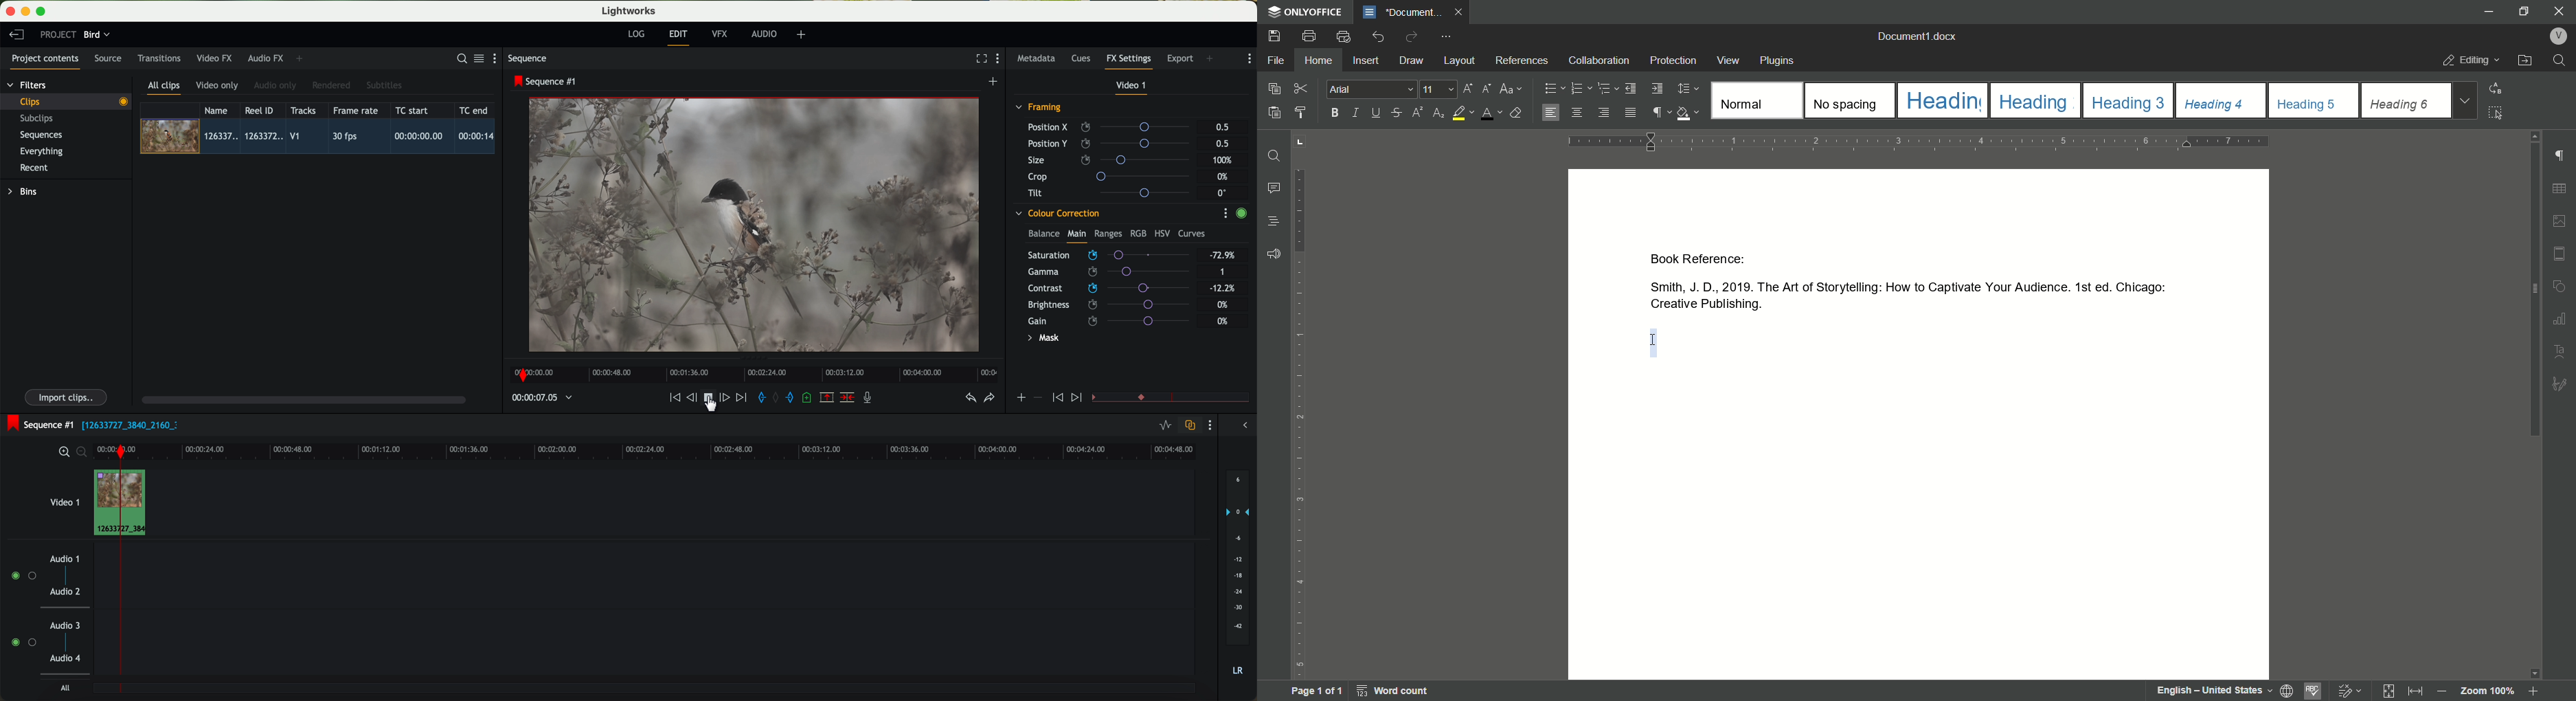  Describe the element at coordinates (1224, 177) in the screenshot. I see `0%` at that location.